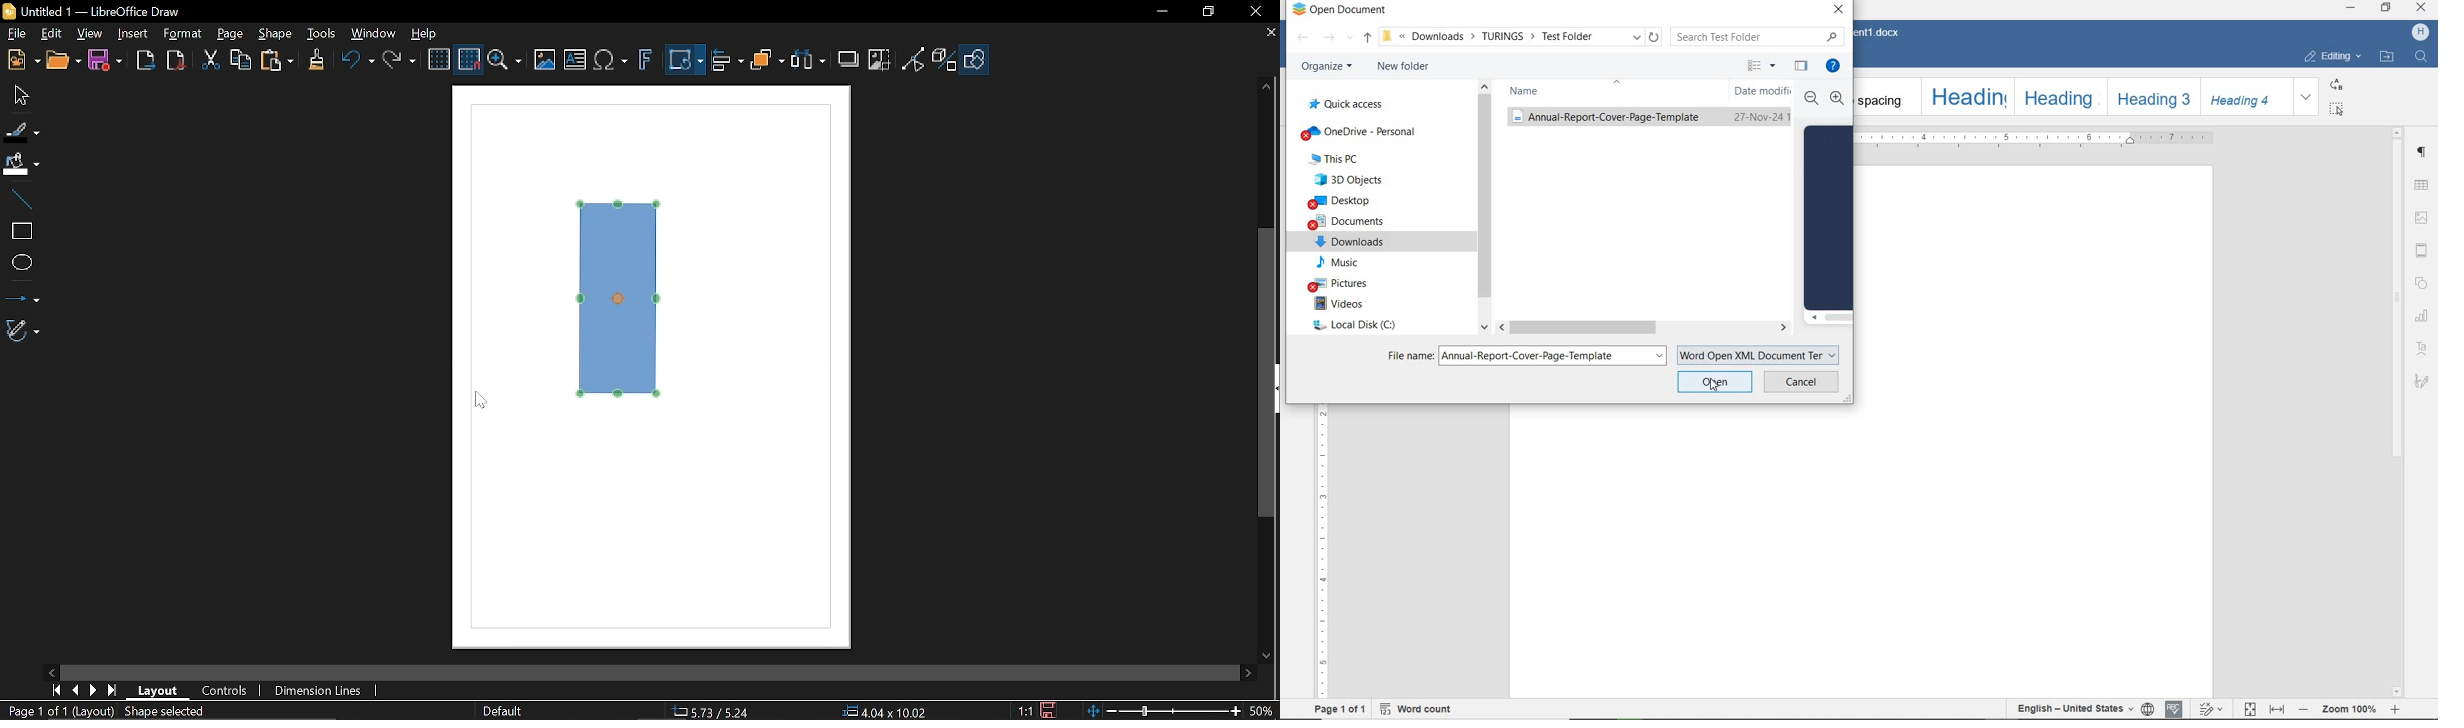 The height and width of the screenshot is (728, 2464). Describe the element at coordinates (181, 34) in the screenshot. I see `Format` at that location.